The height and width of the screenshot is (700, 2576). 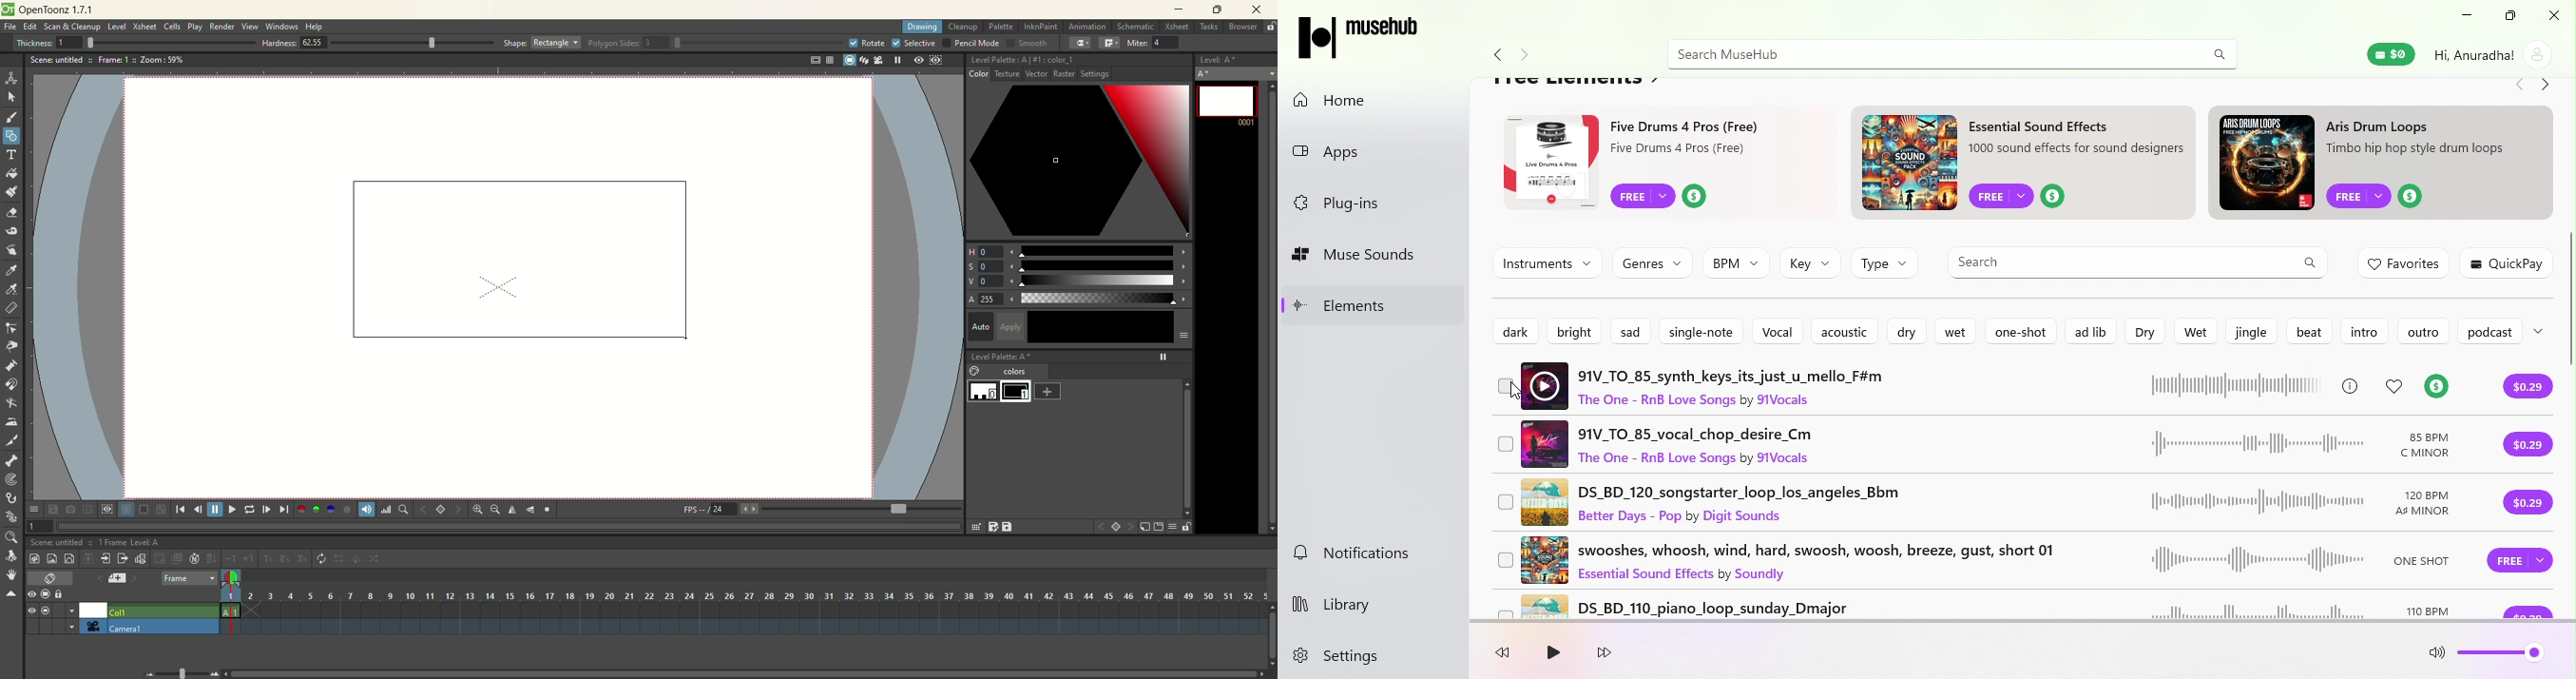 I want to click on One shot, so click(x=2020, y=331).